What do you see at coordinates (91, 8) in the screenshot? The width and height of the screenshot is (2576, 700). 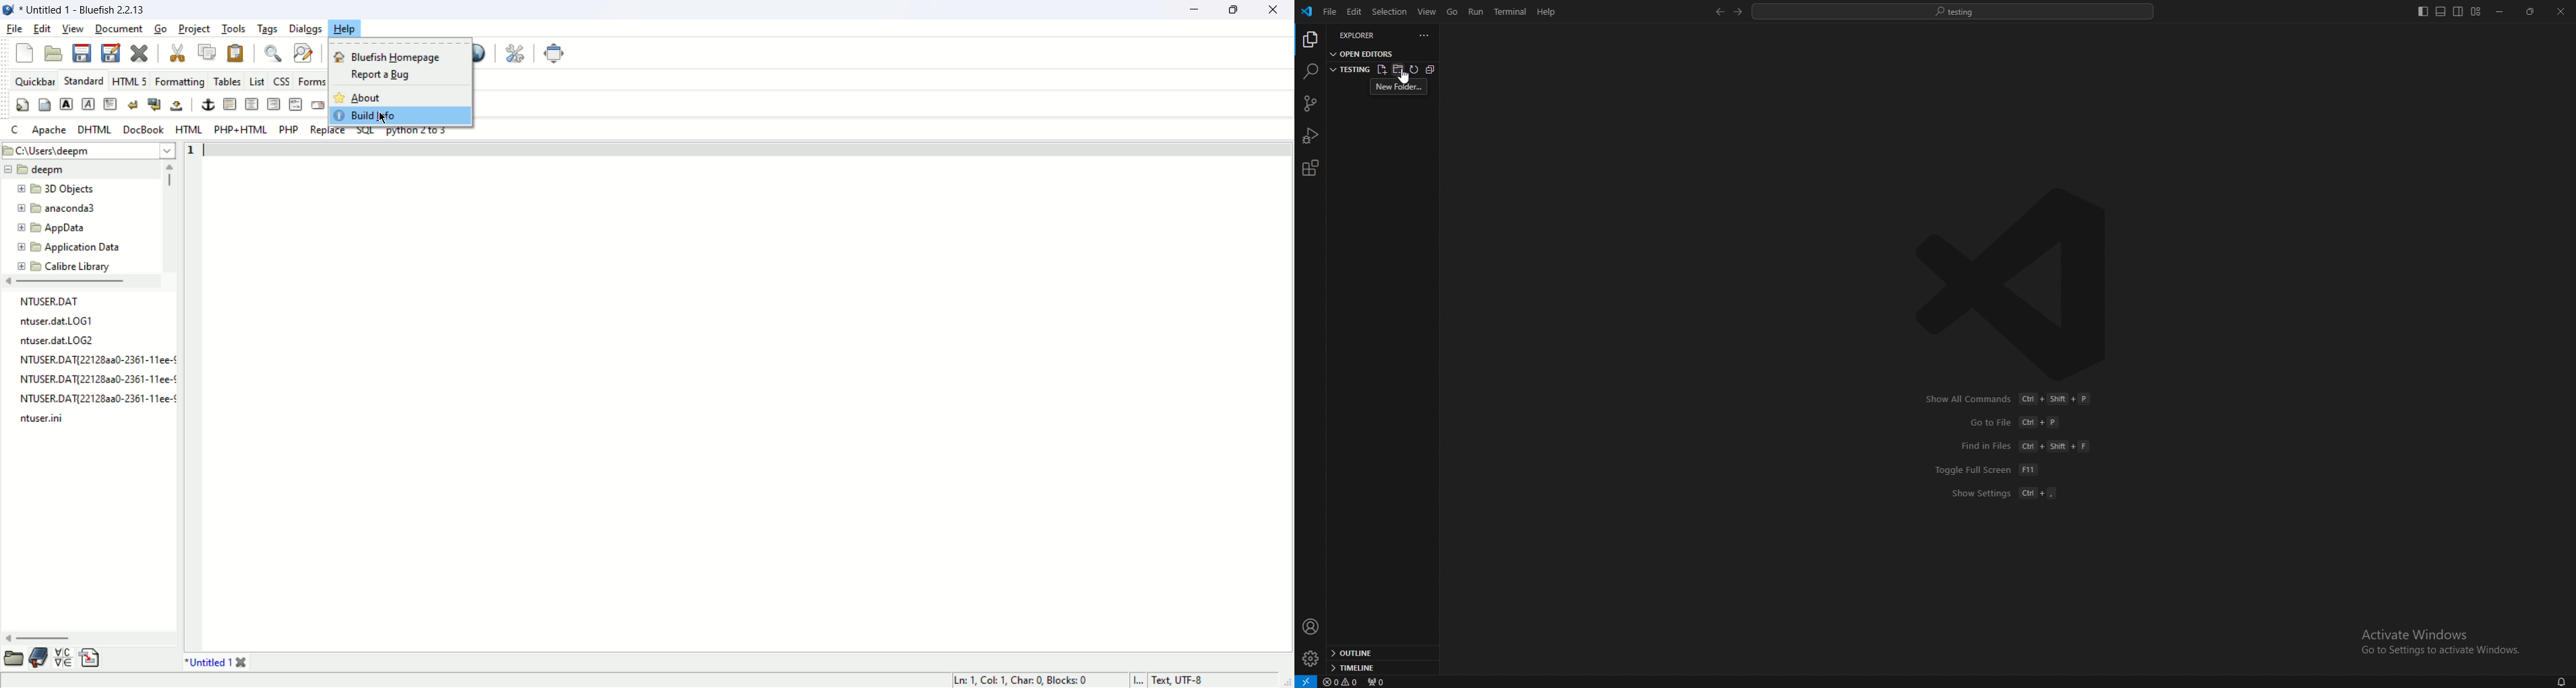 I see `document name` at bounding box center [91, 8].